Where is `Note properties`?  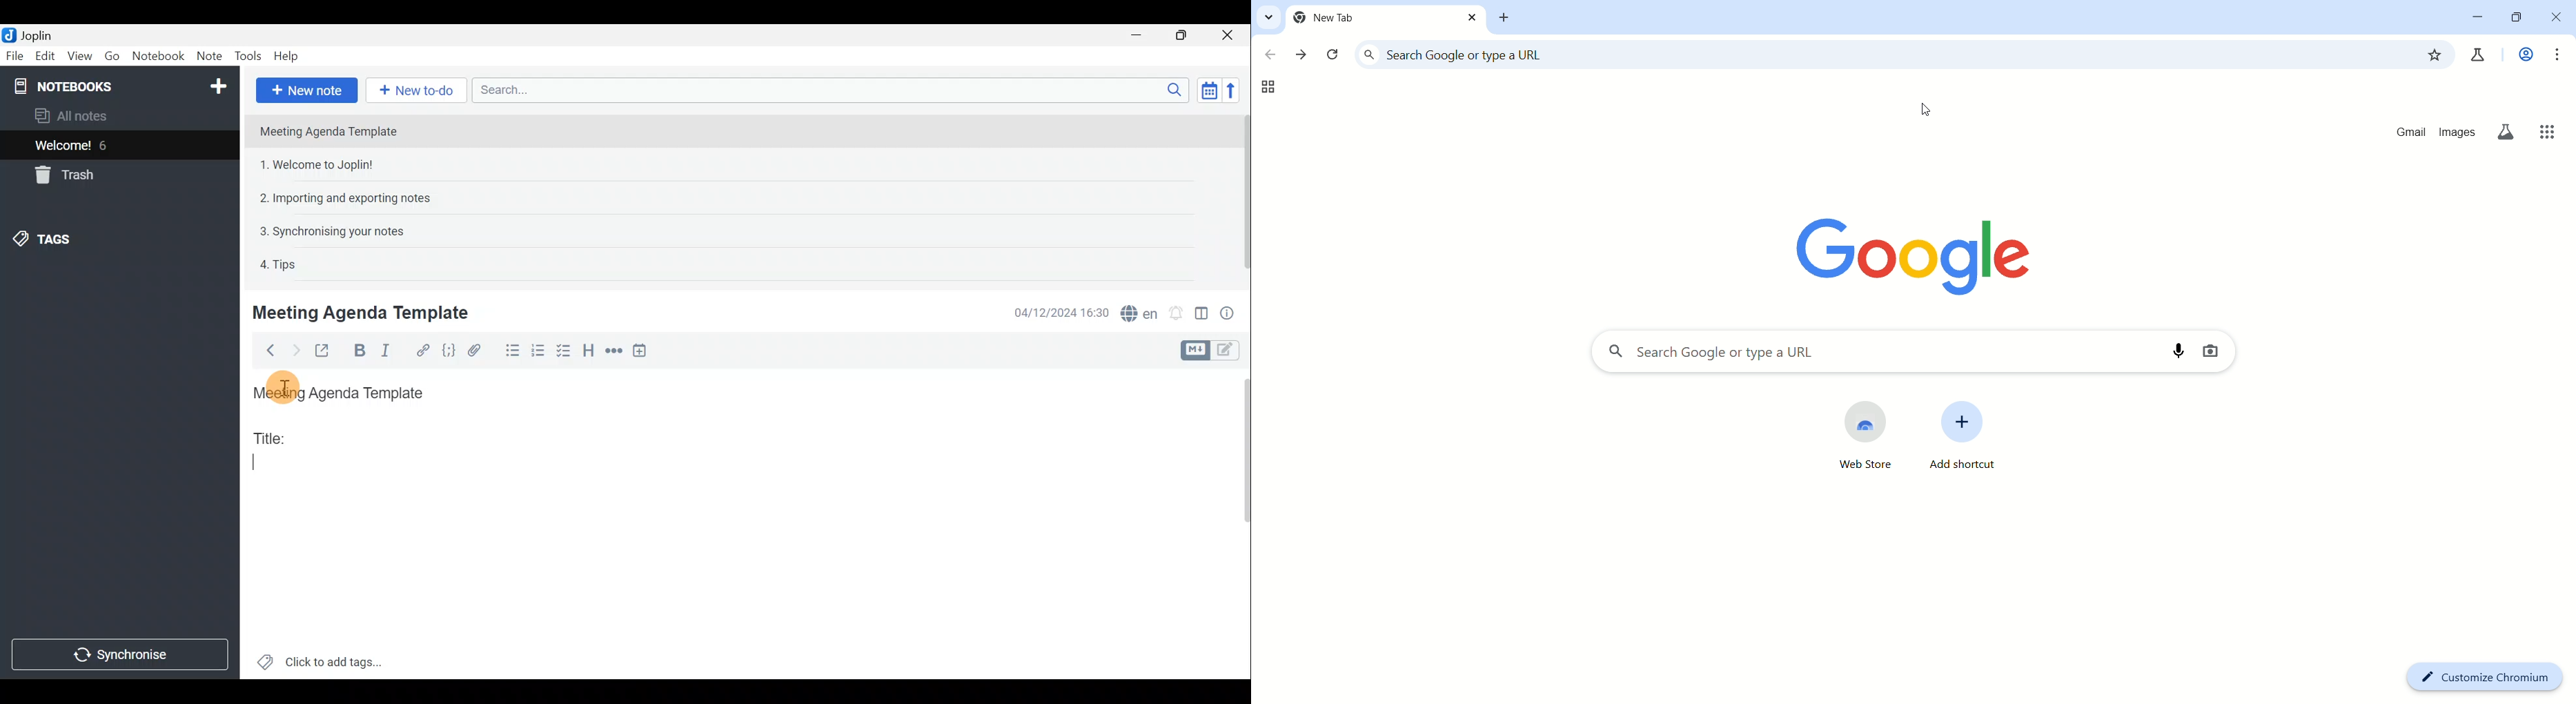 Note properties is located at coordinates (1232, 312).